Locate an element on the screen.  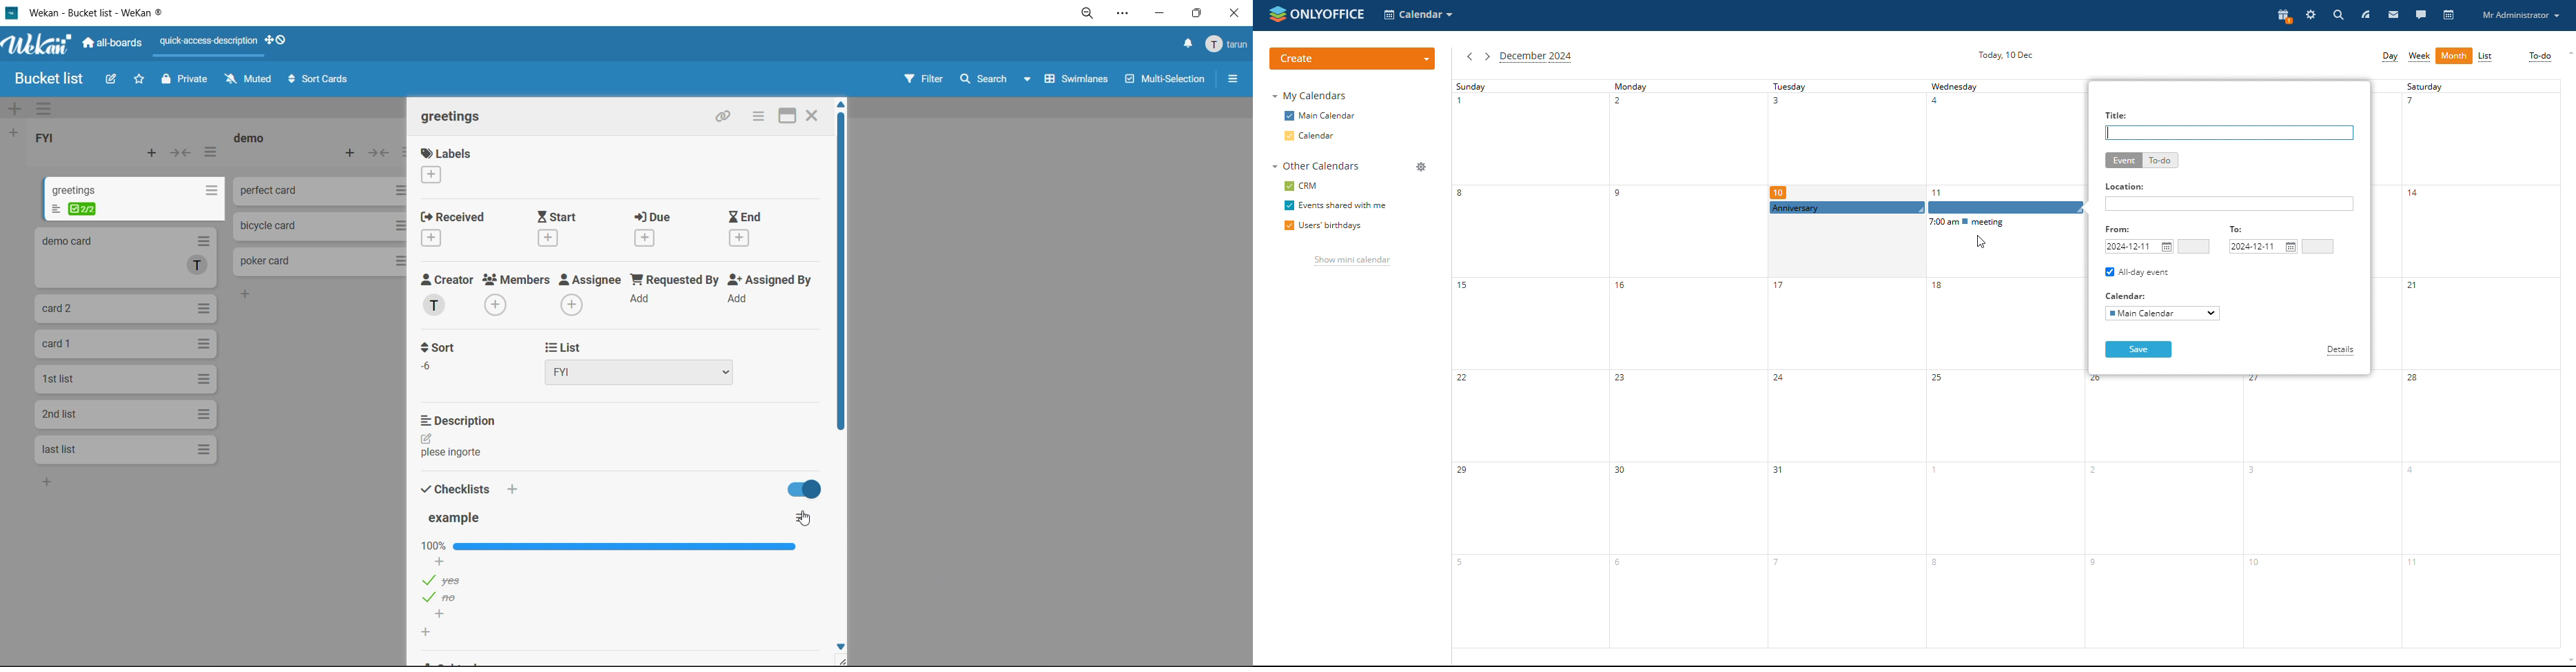
From: is located at coordinates (2122, 229).